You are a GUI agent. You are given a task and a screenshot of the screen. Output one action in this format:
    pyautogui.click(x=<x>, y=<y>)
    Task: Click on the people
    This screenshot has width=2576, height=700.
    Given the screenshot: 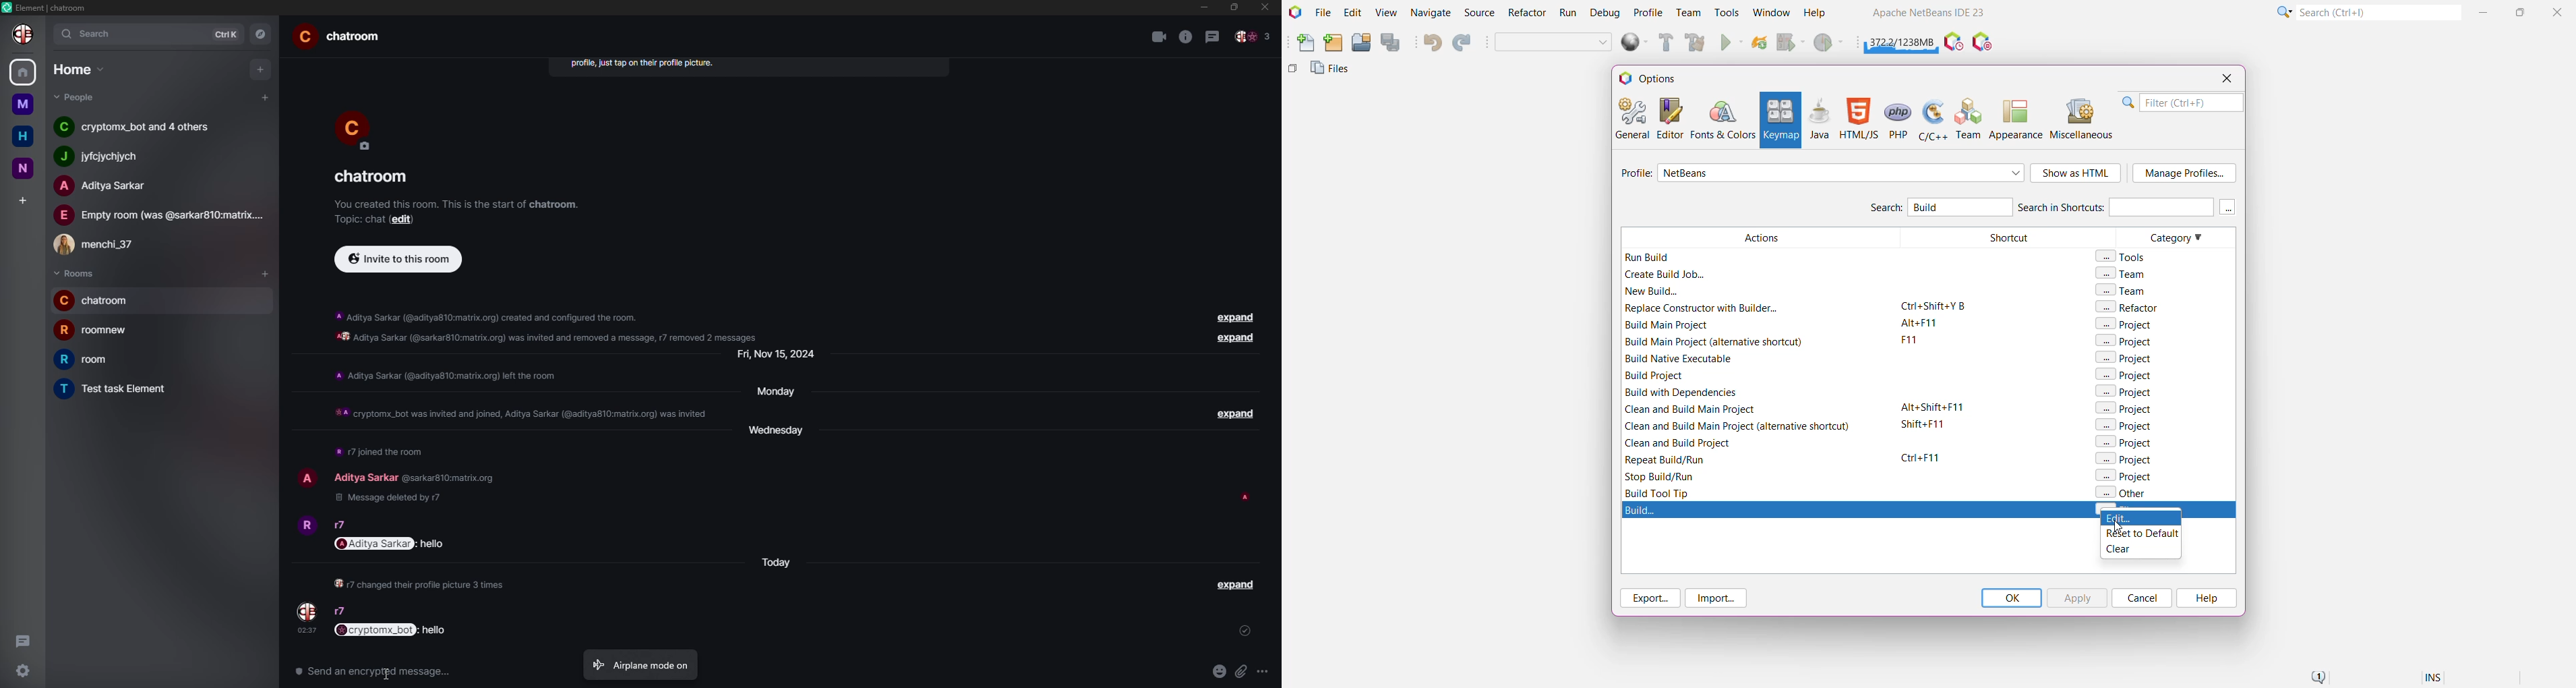 What is the action you would take?
    pyautogui.click(x=369, y=476)
    